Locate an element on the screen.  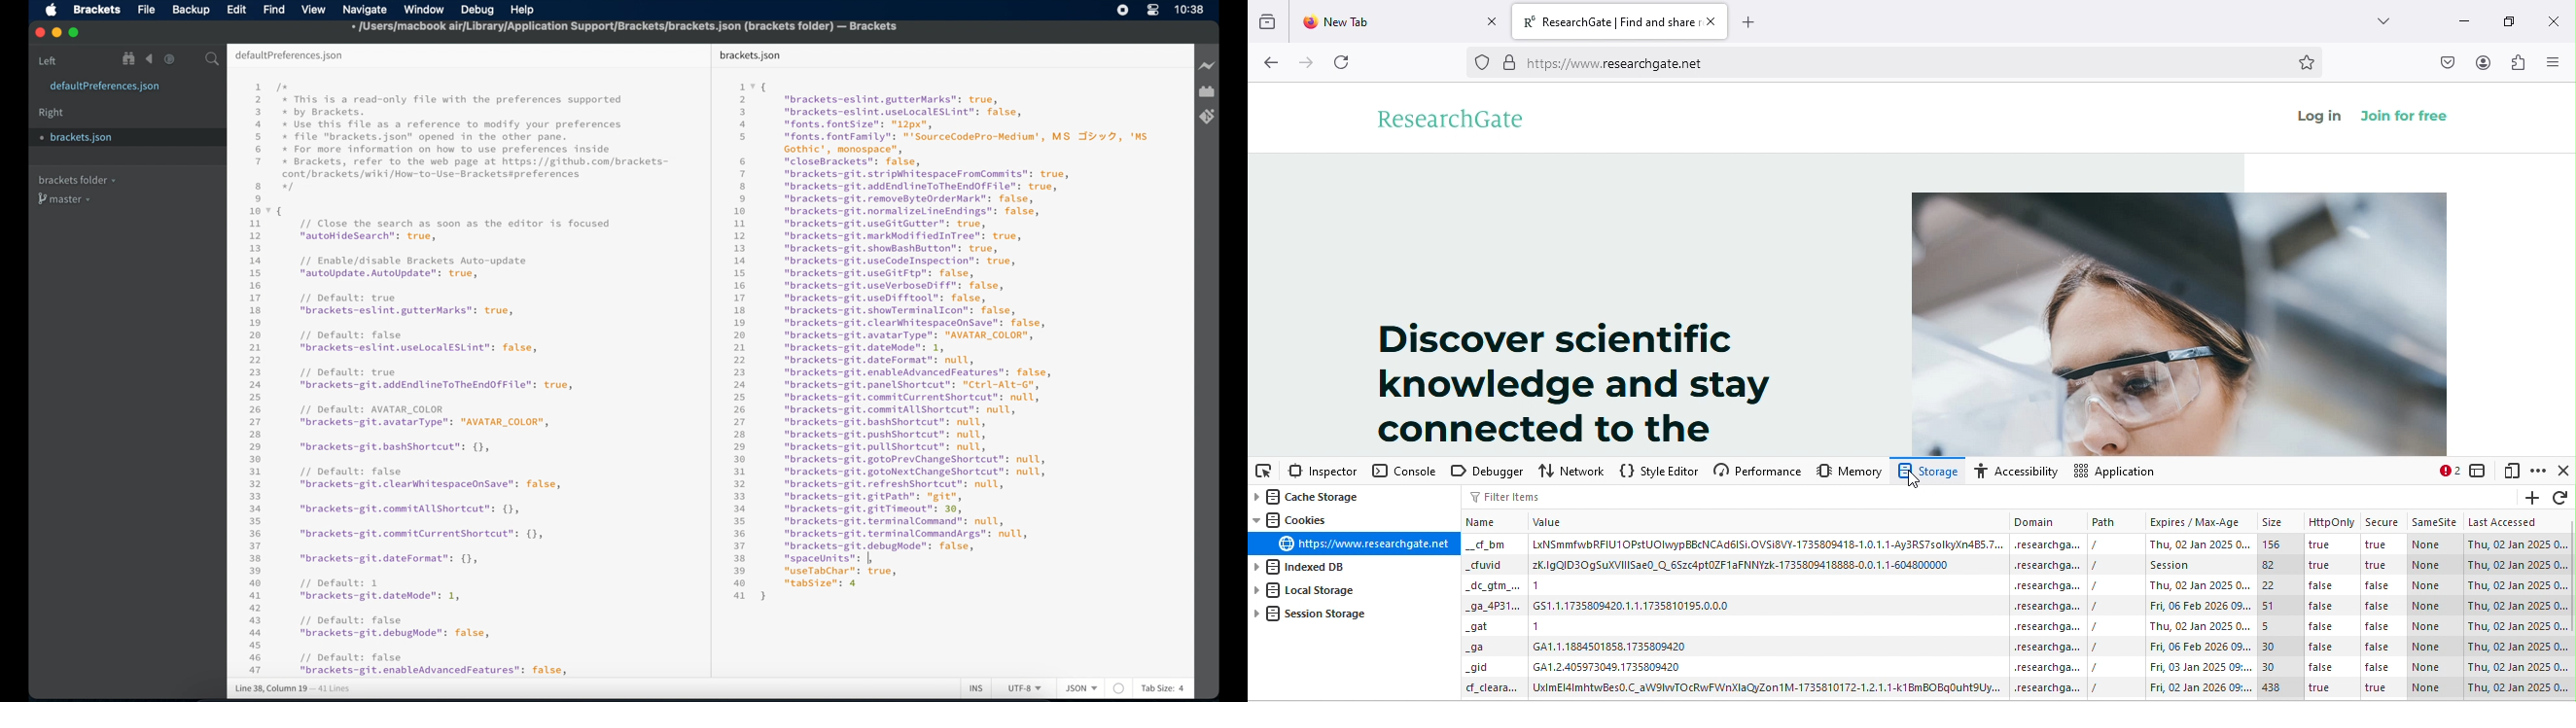
minimize is located at coordinates (58, 33).